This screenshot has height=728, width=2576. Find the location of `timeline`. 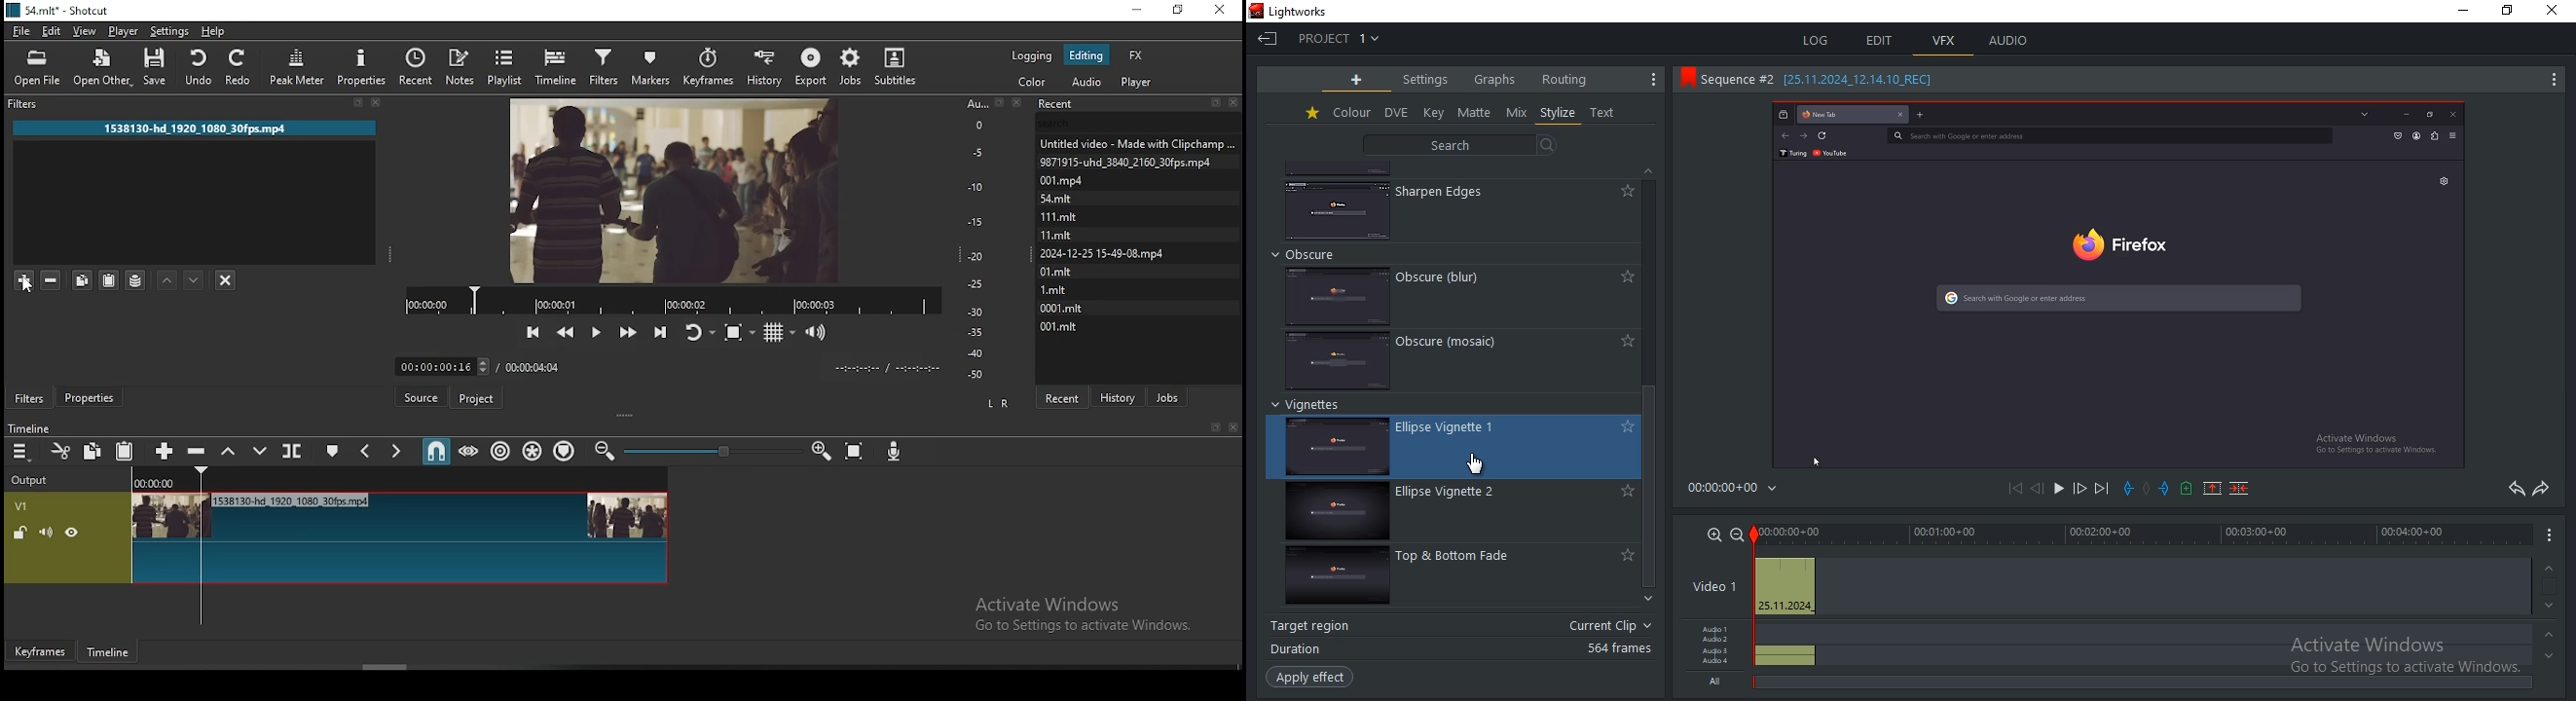

timeline is located at coordinates (559, 64).